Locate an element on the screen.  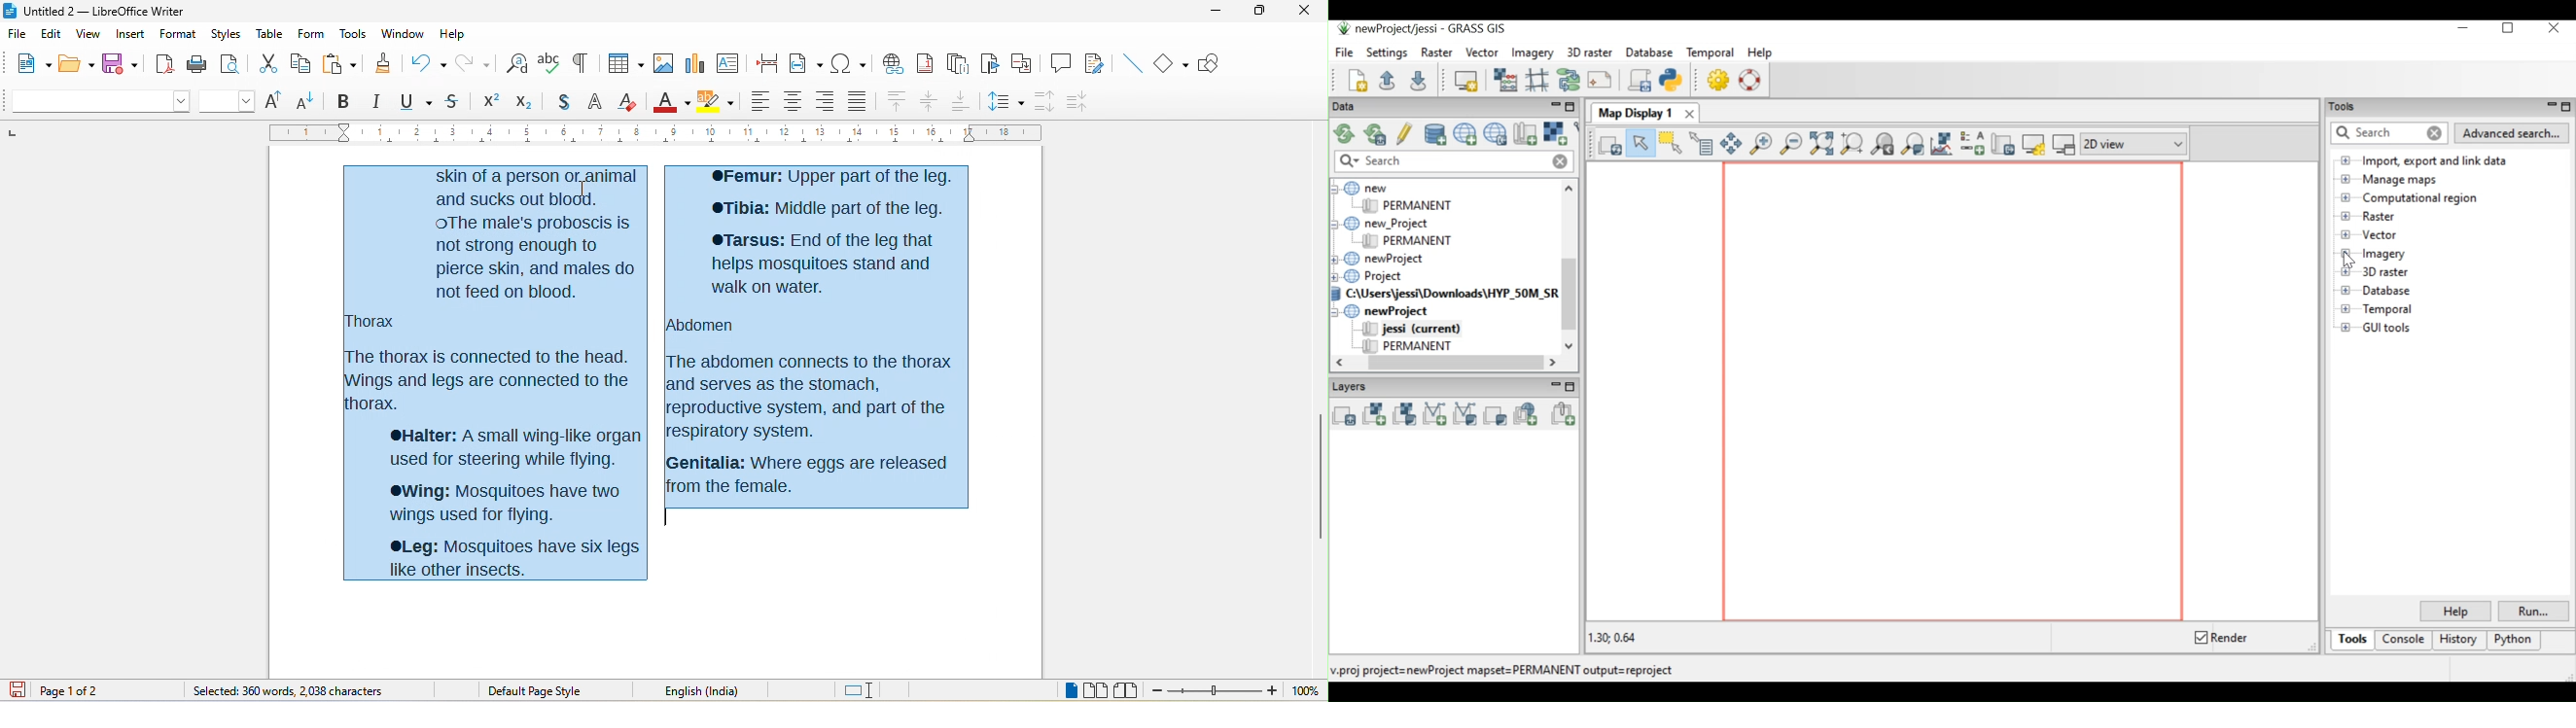
font size is located at coordinates (228, 102).